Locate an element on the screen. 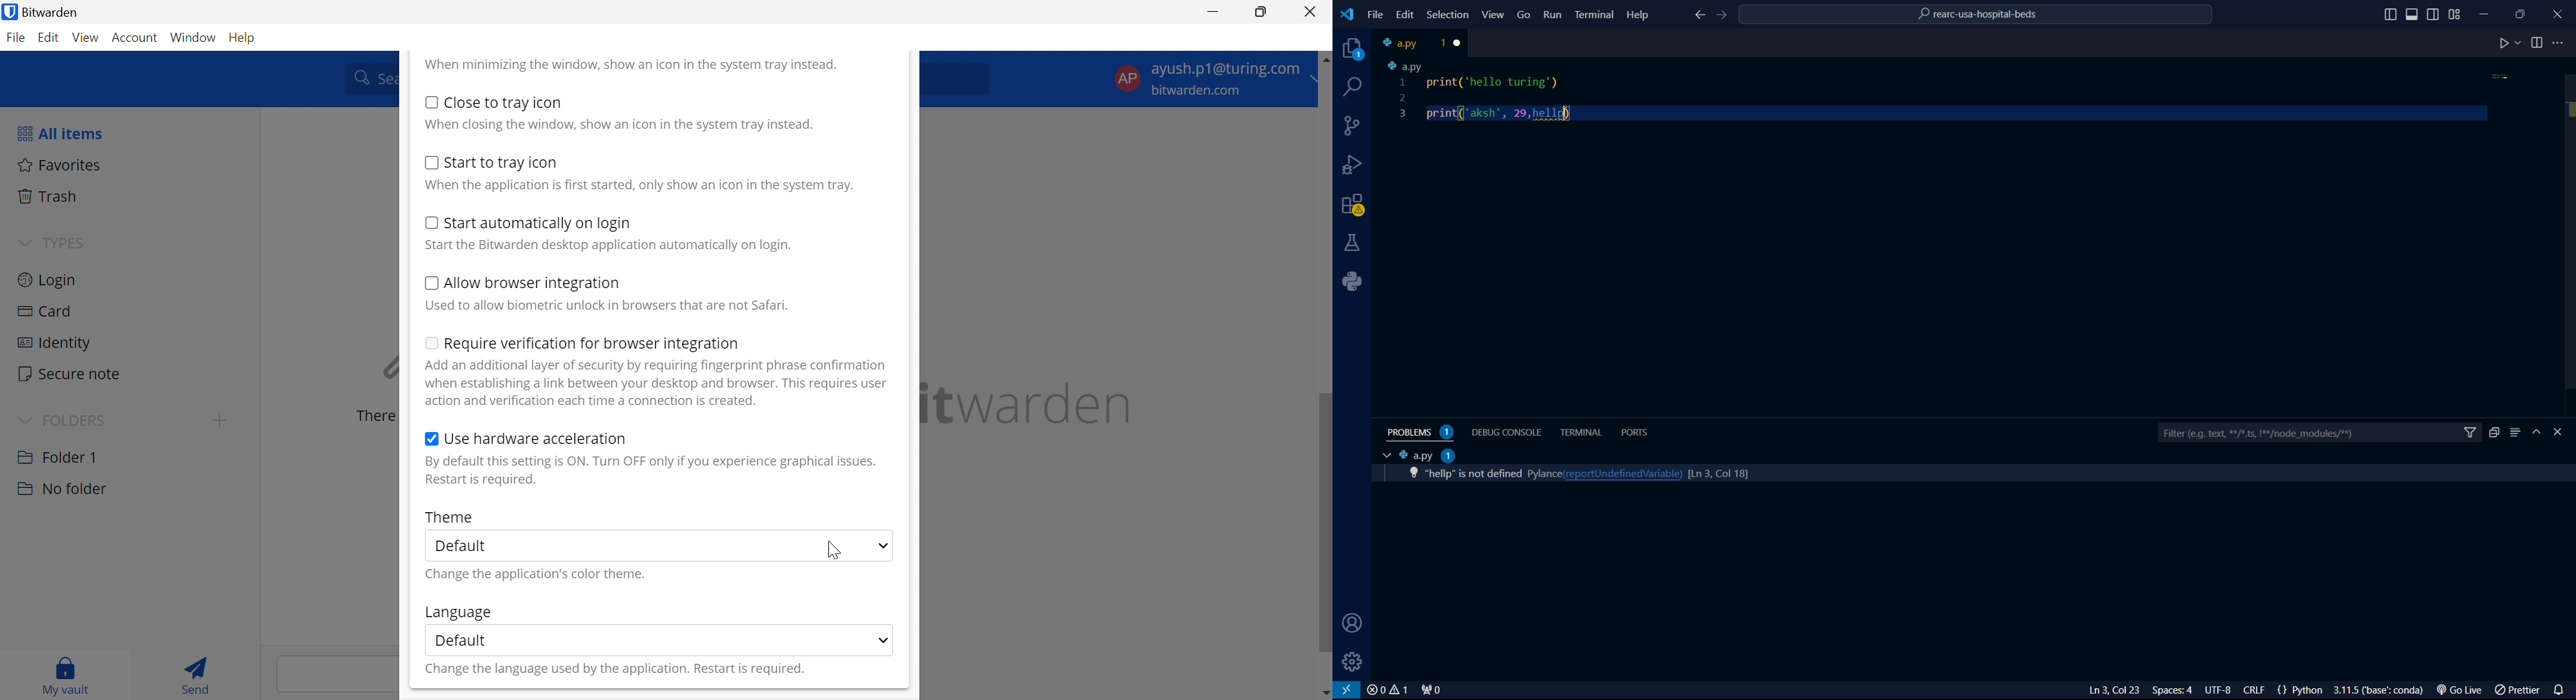  action and verification each time a connection is created. is located at coordinates (593, 401).